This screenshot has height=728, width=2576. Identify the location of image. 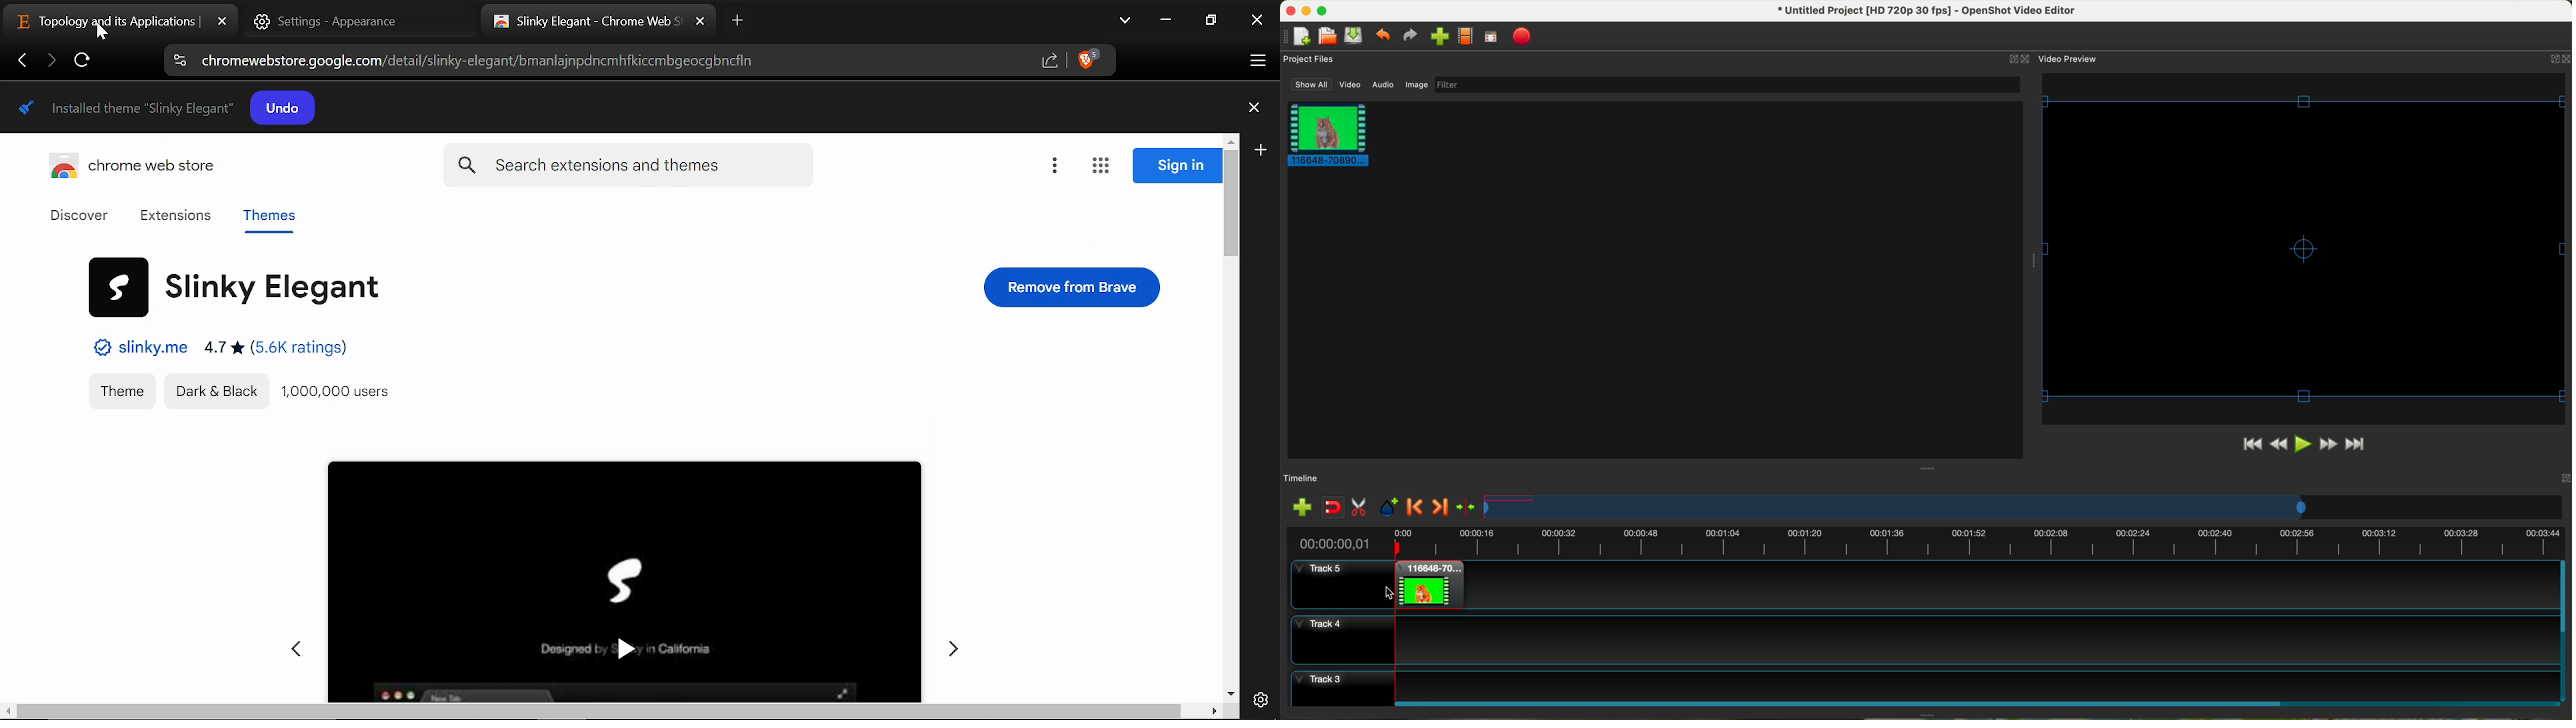
(1416, 86).